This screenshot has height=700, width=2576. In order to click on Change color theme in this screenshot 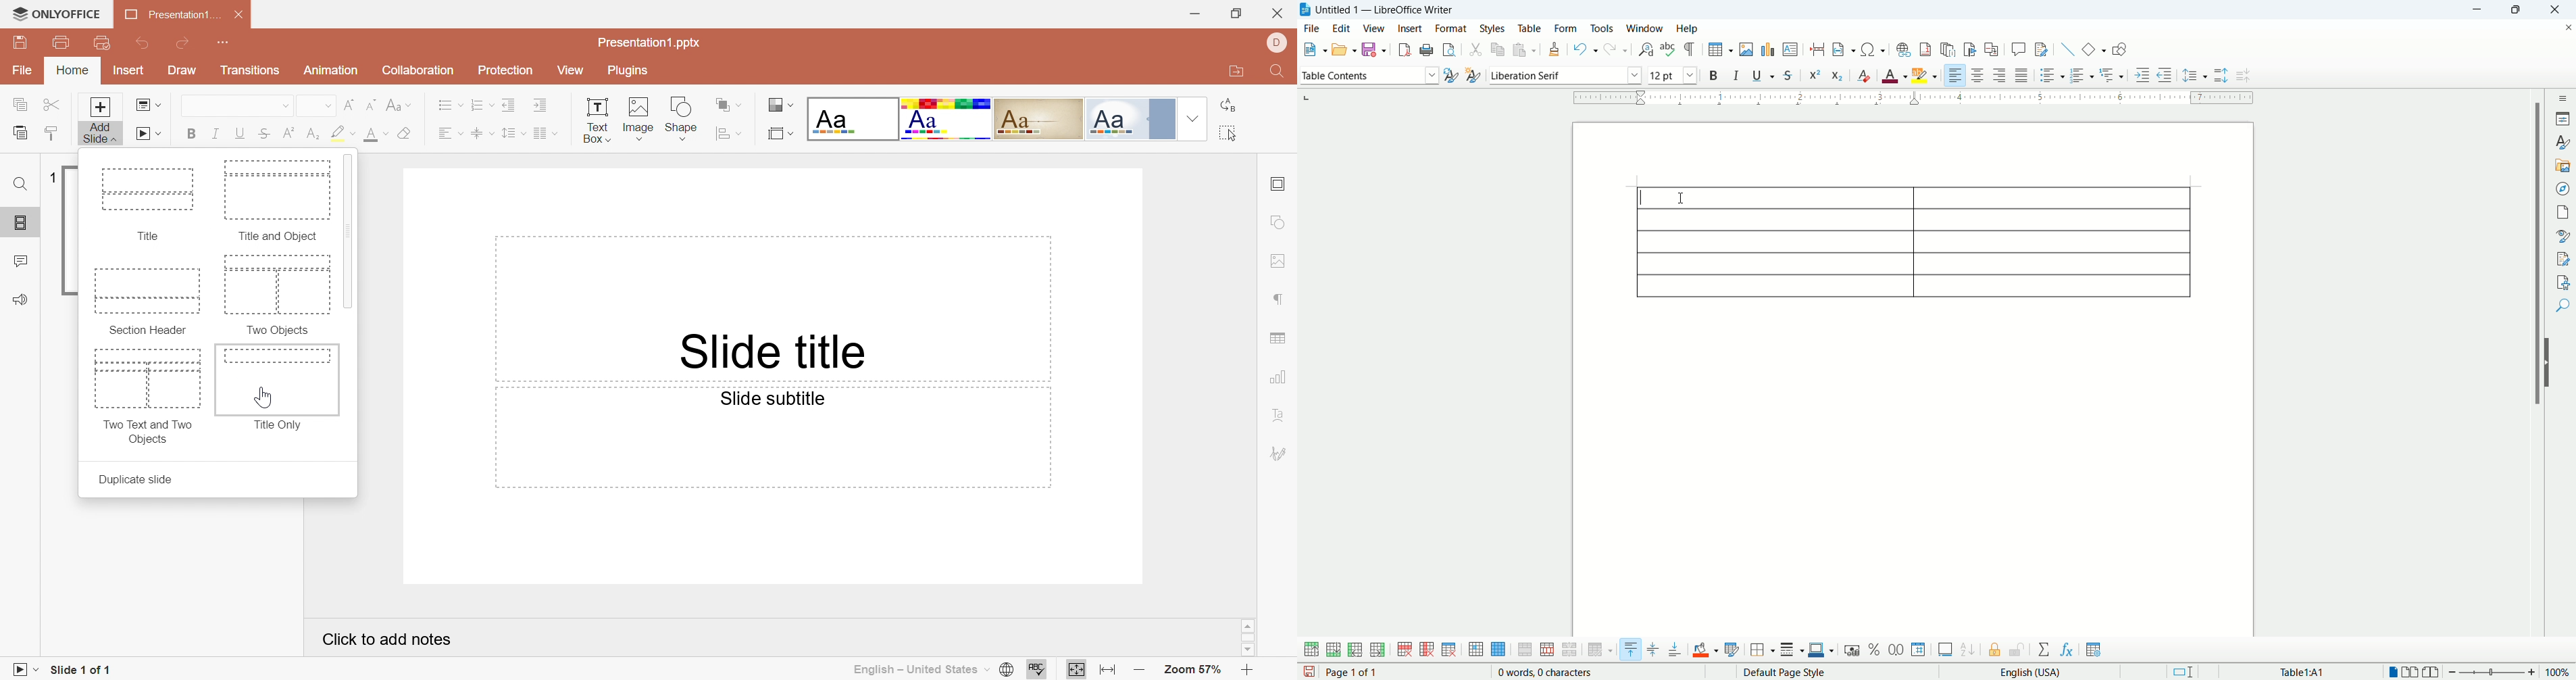, I will do `click(779, 104)`.